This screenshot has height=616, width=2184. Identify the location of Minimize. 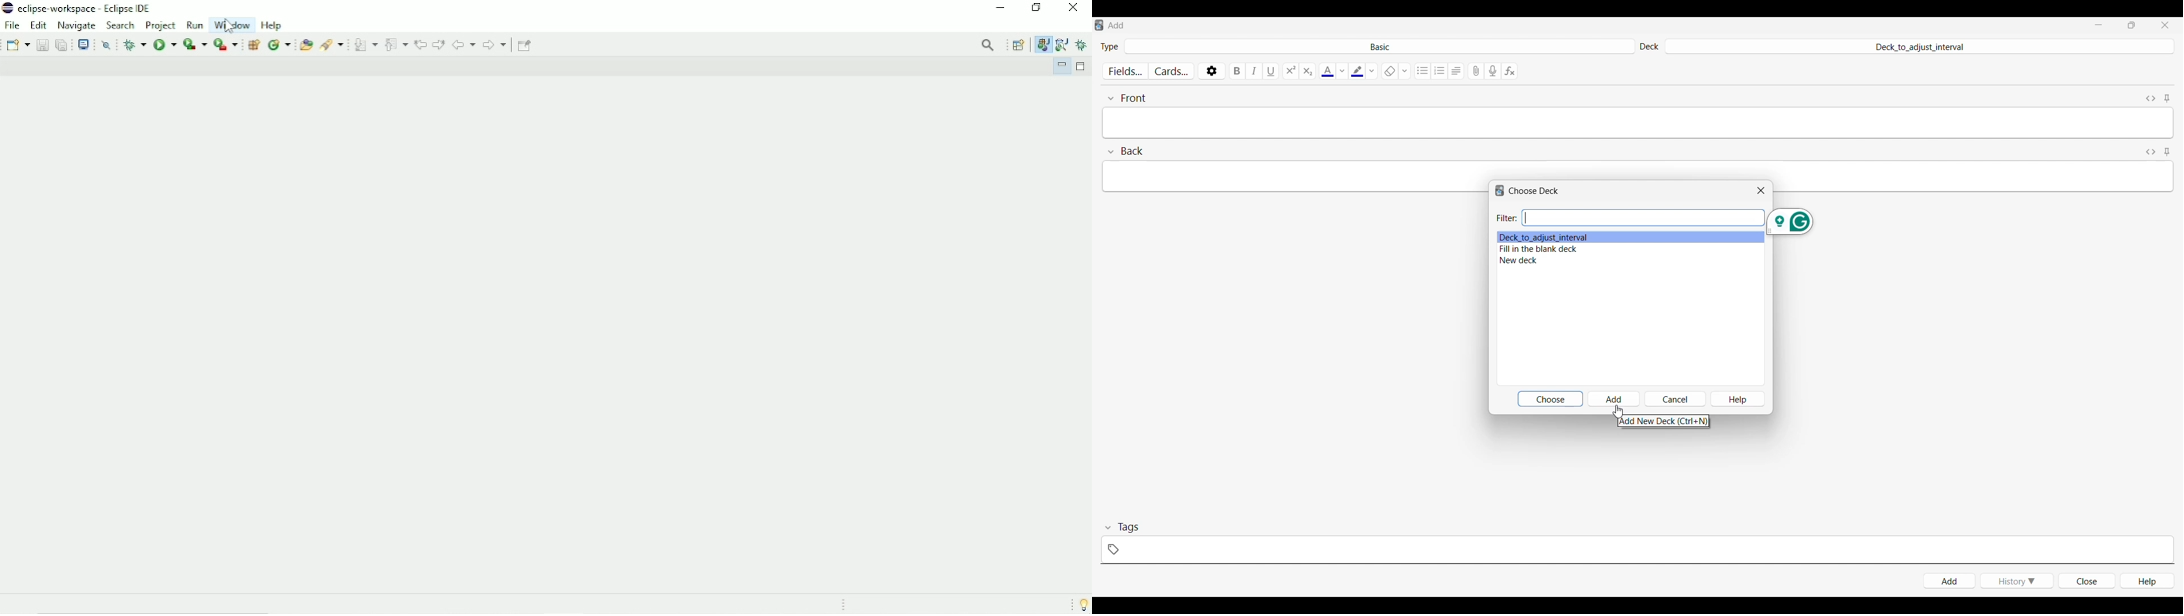
(2099, 25).